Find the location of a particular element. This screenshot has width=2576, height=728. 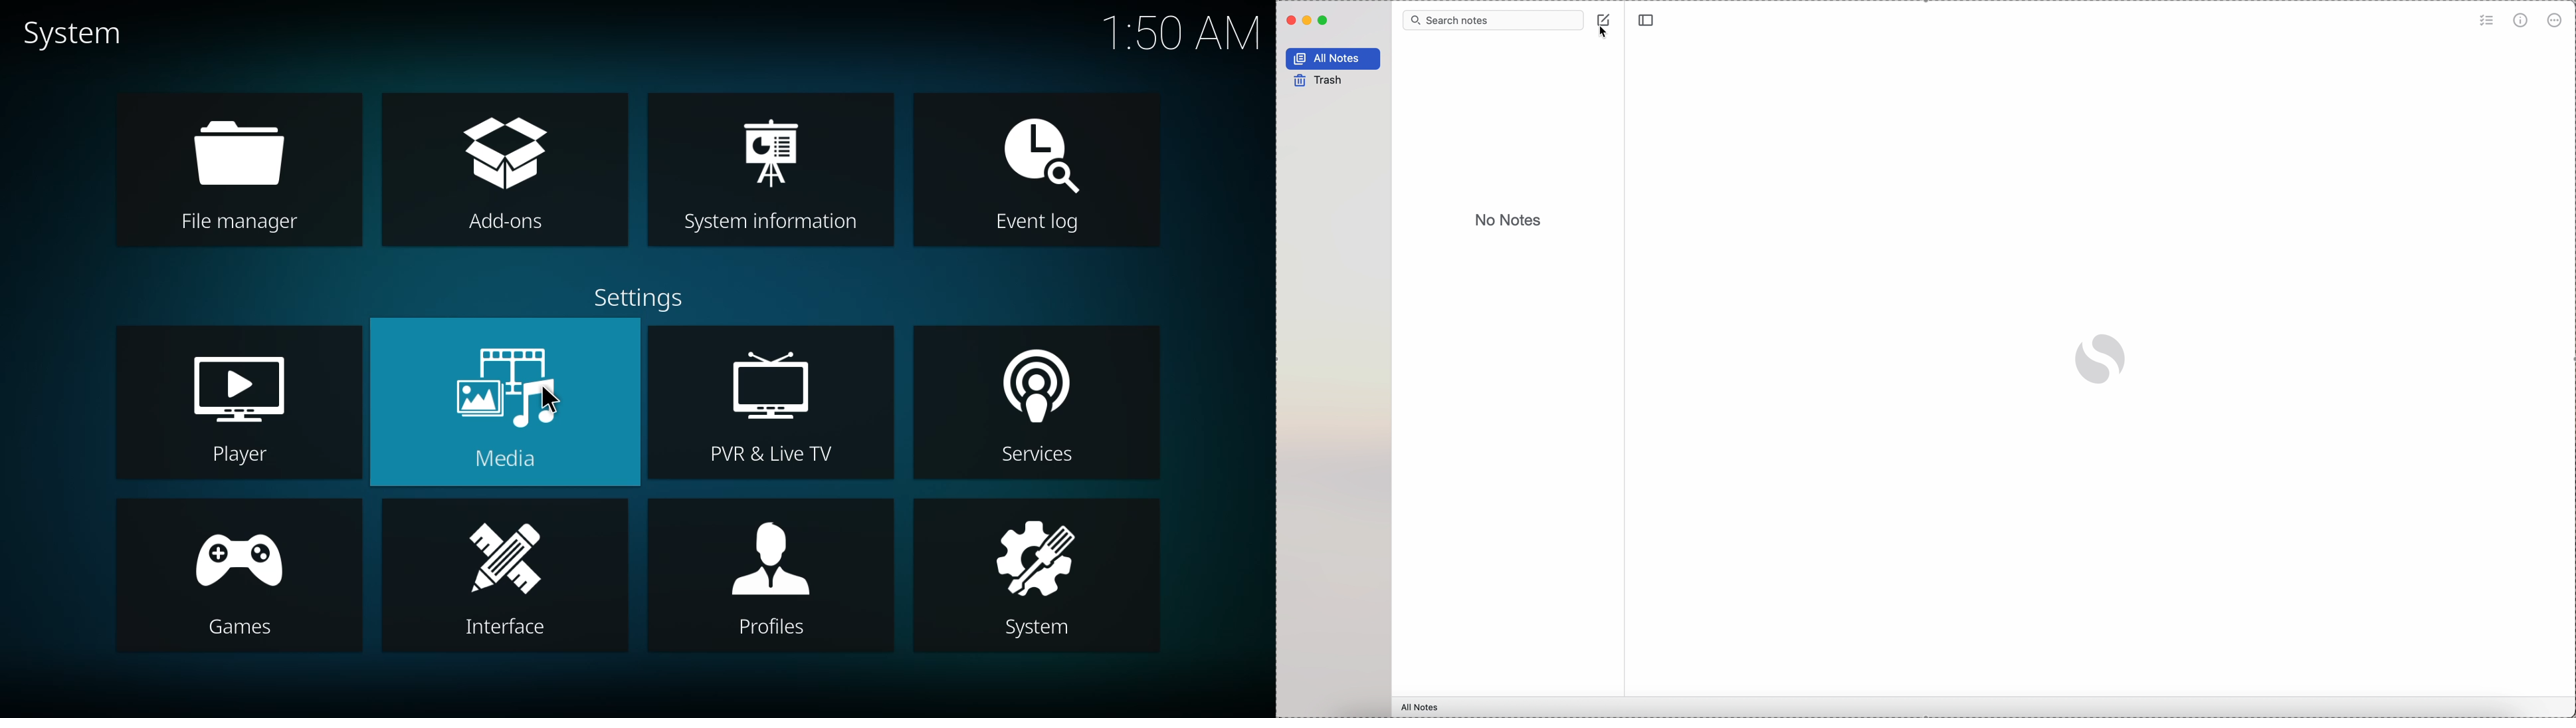

games is located at coordinates (237, 582).